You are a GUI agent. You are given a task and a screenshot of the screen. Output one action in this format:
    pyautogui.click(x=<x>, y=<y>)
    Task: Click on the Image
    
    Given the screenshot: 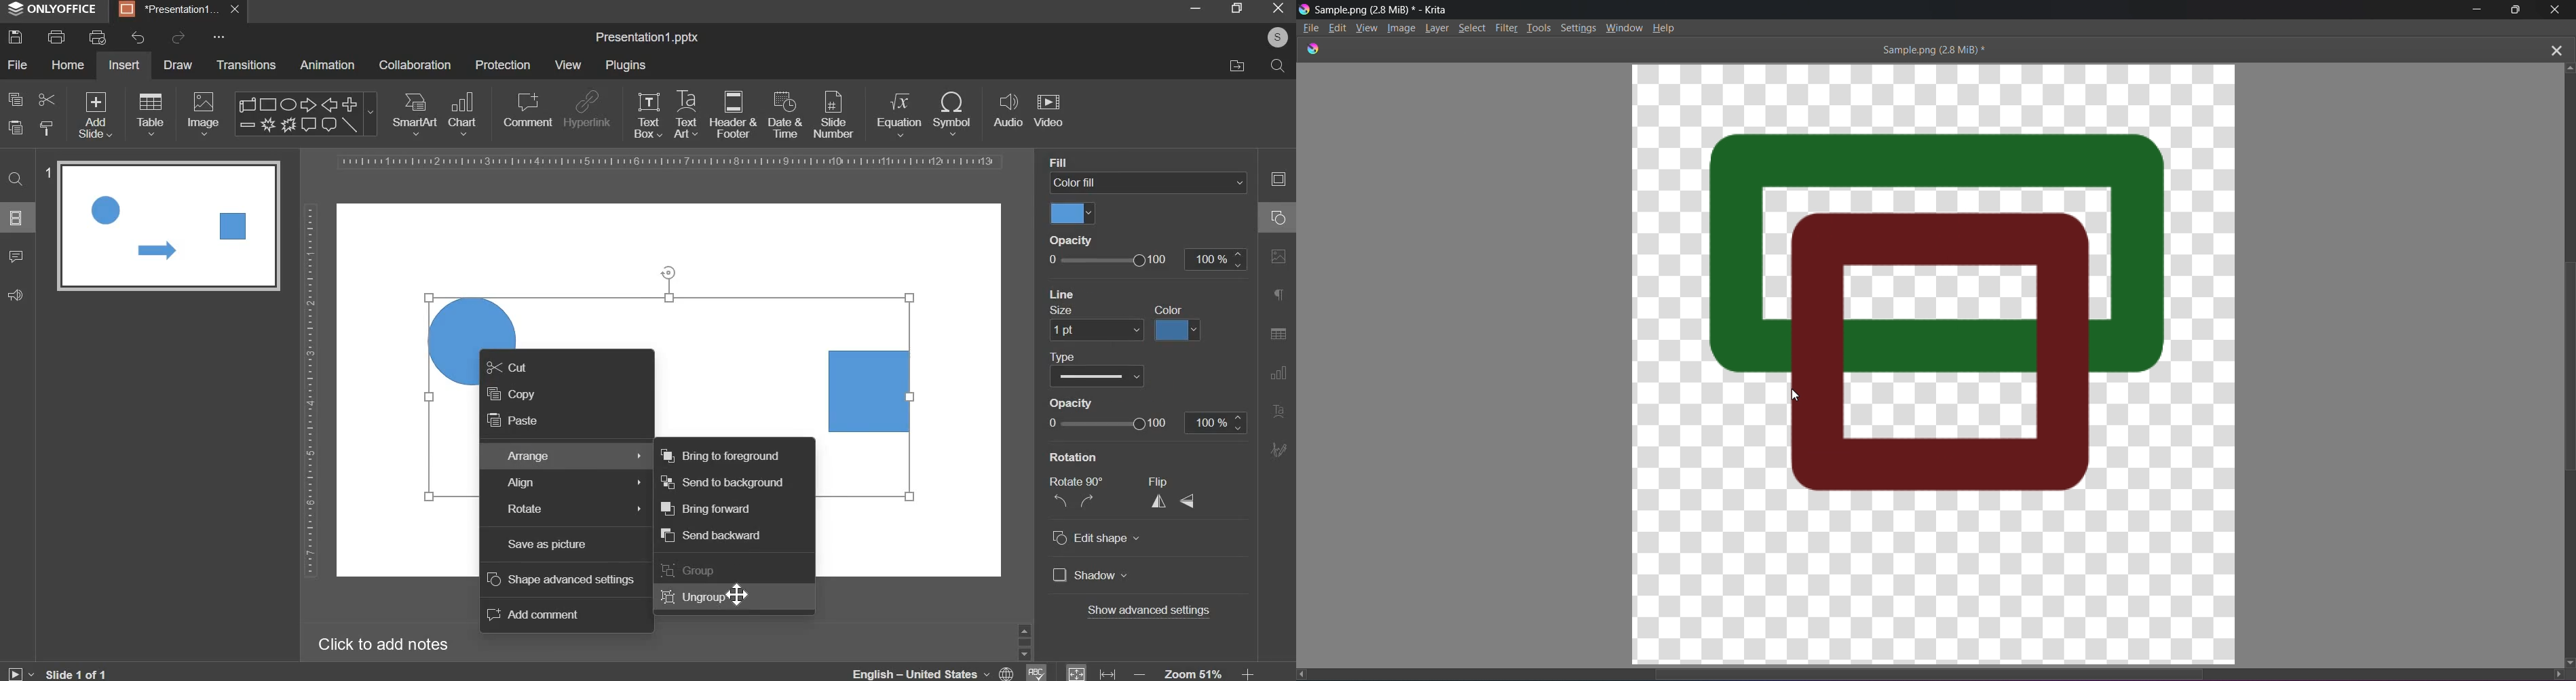 What is the action you would take?
    pyautogui.click(x=1402, y=29)
    